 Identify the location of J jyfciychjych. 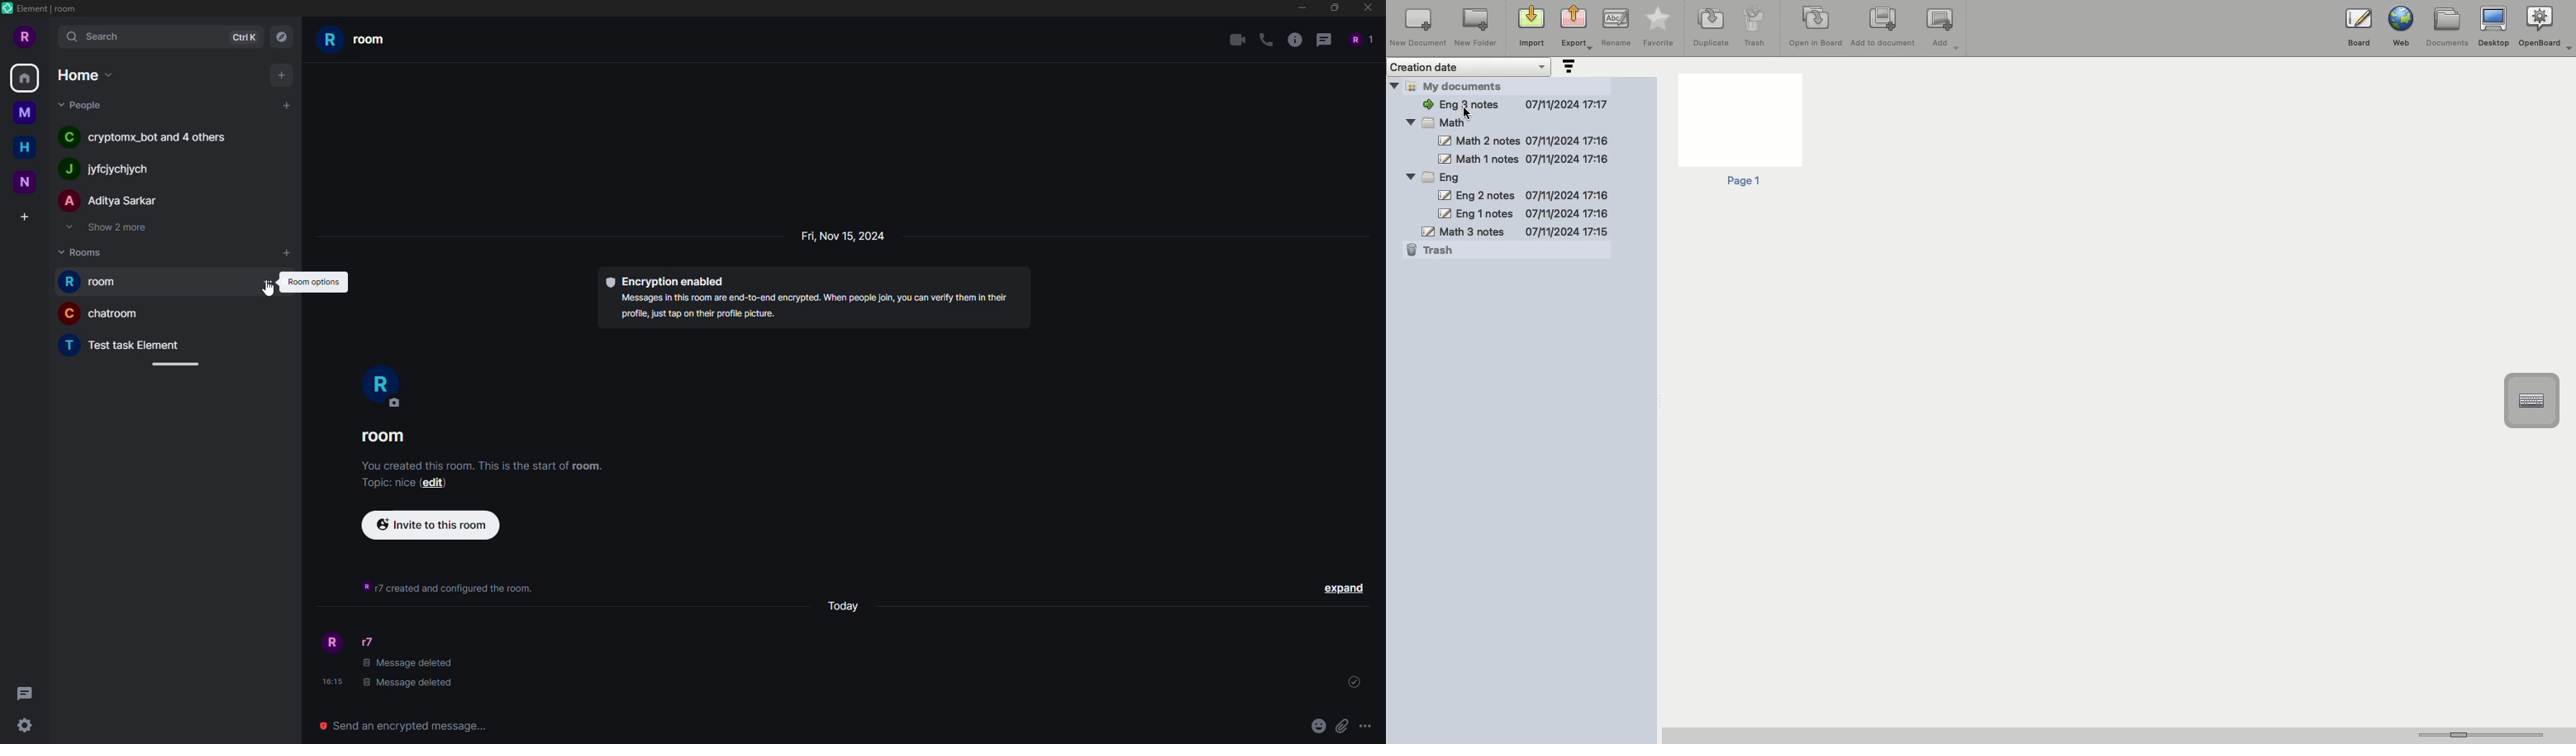
(115, 166).